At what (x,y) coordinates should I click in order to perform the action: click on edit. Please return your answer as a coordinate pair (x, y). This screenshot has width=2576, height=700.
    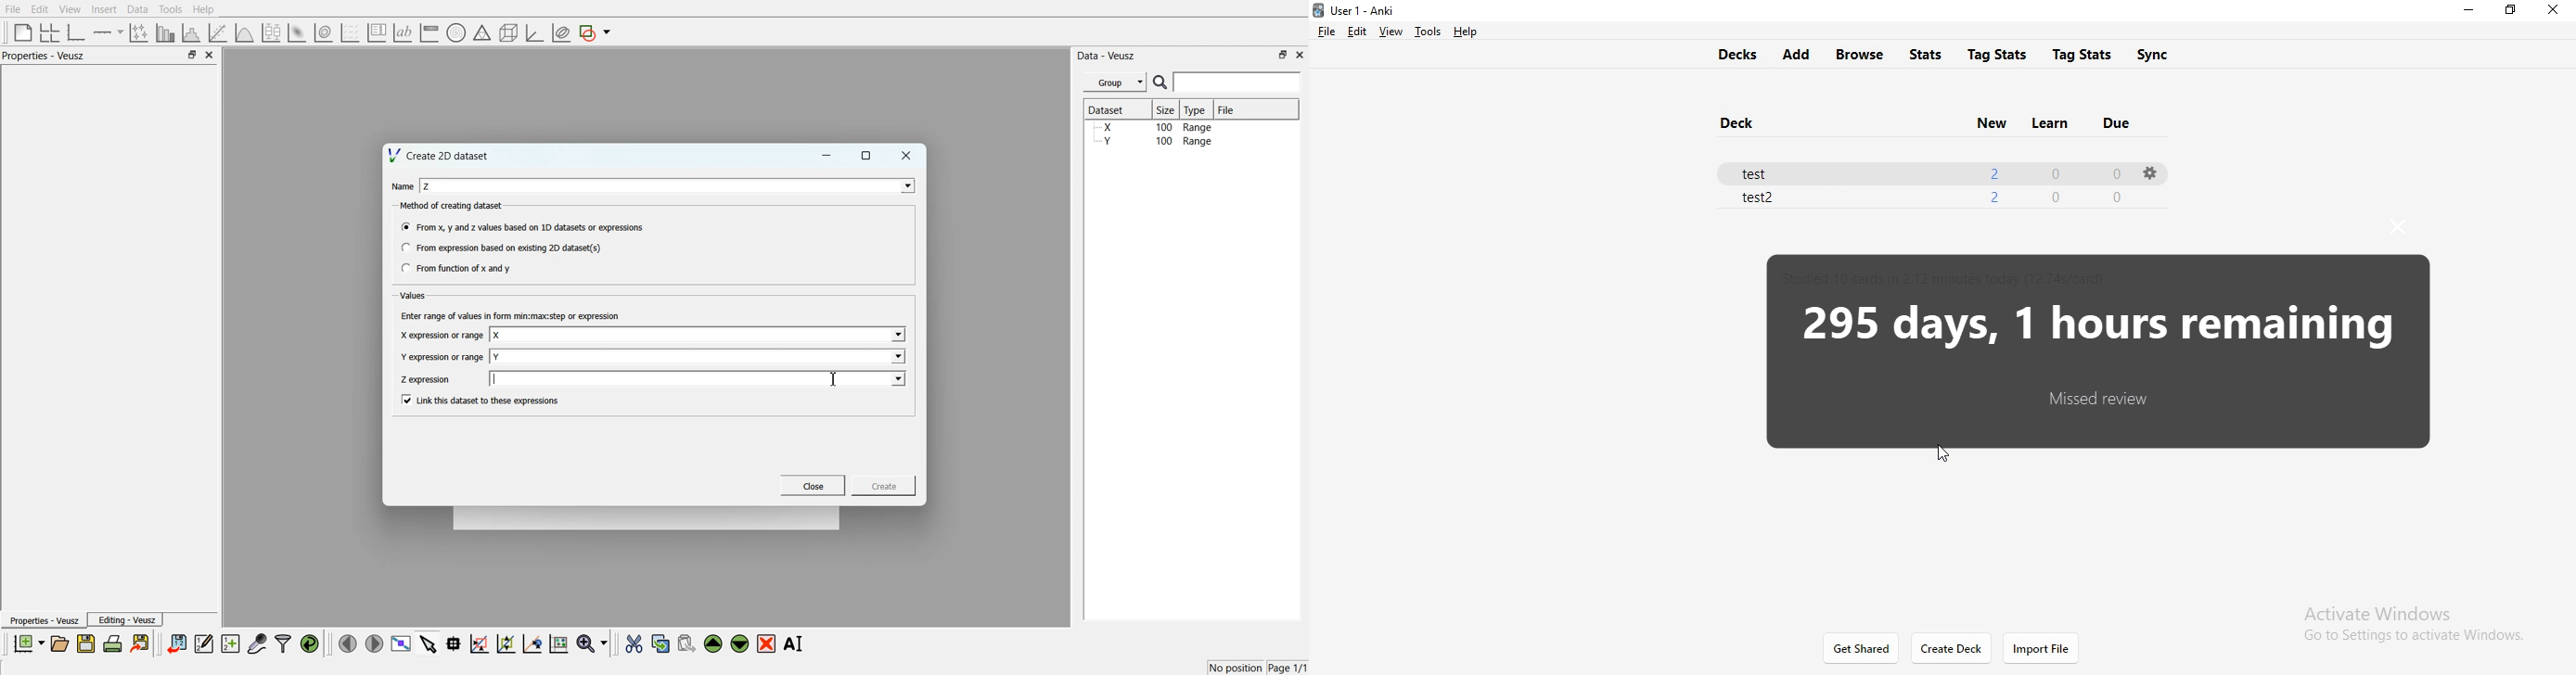
    Looking at the image, I should click on (1355, 31).